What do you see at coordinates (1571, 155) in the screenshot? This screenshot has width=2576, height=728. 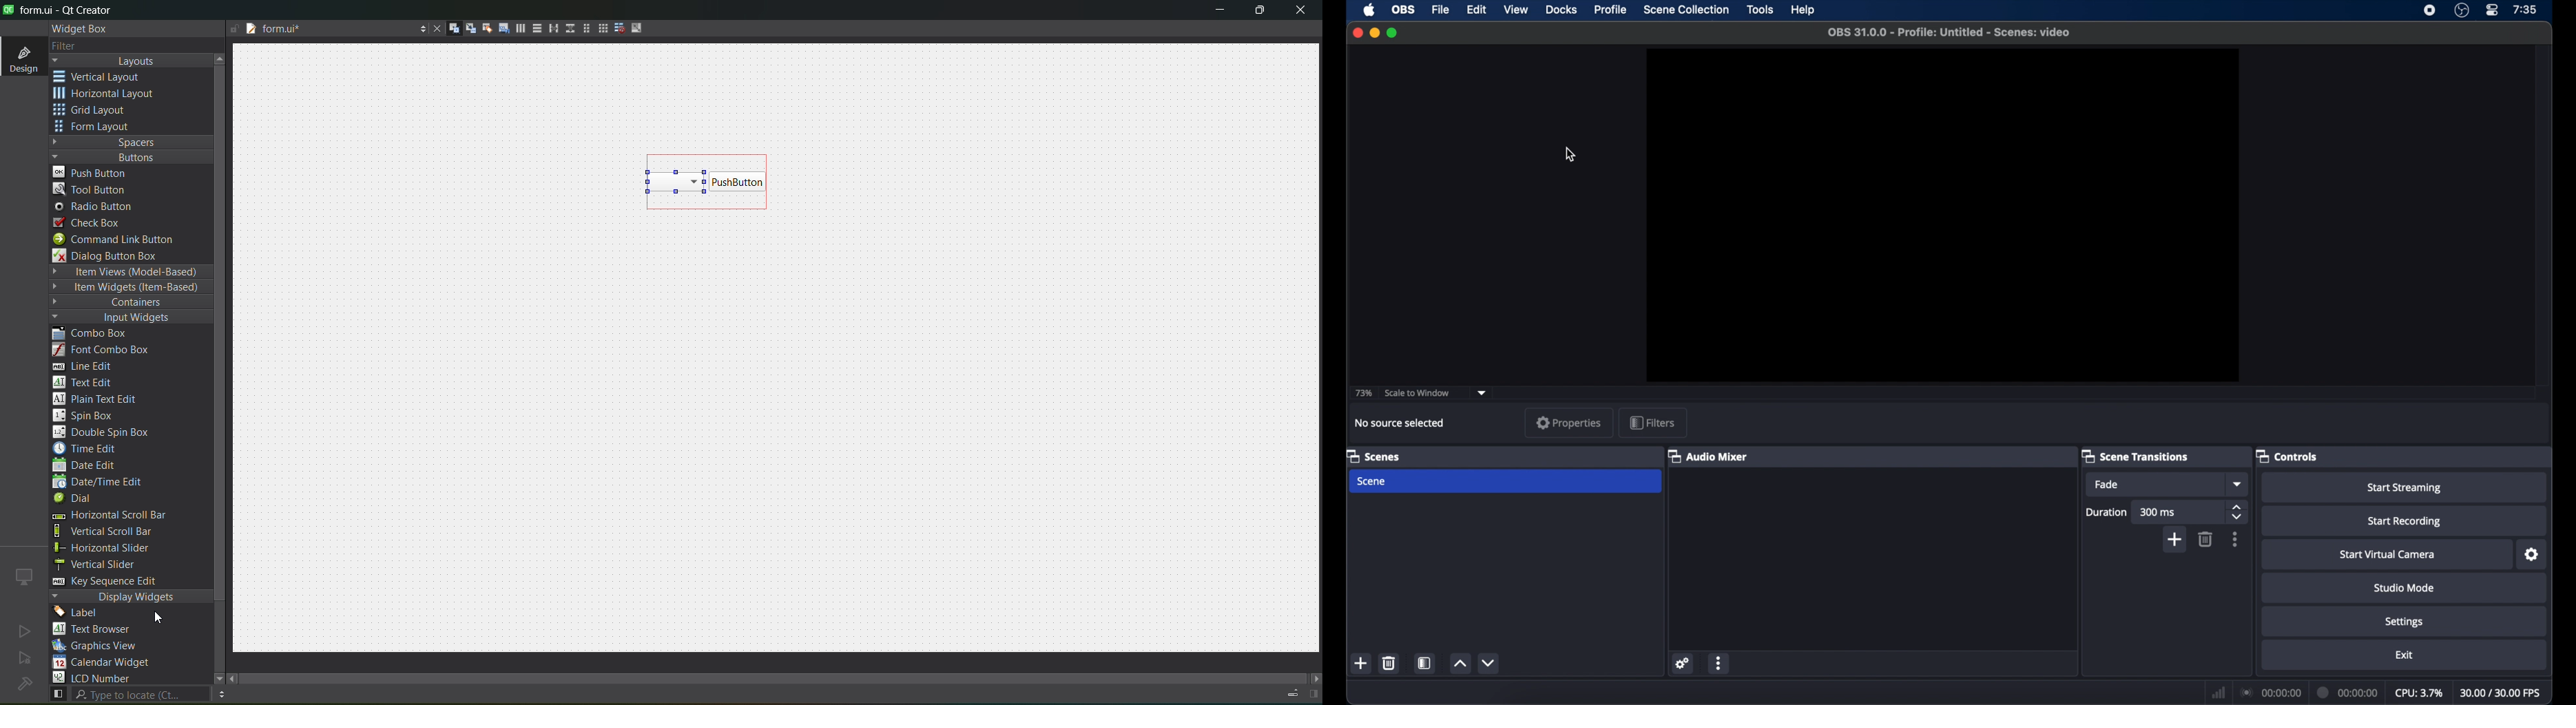 I see `cursor` at bounding box center [1571, 155].